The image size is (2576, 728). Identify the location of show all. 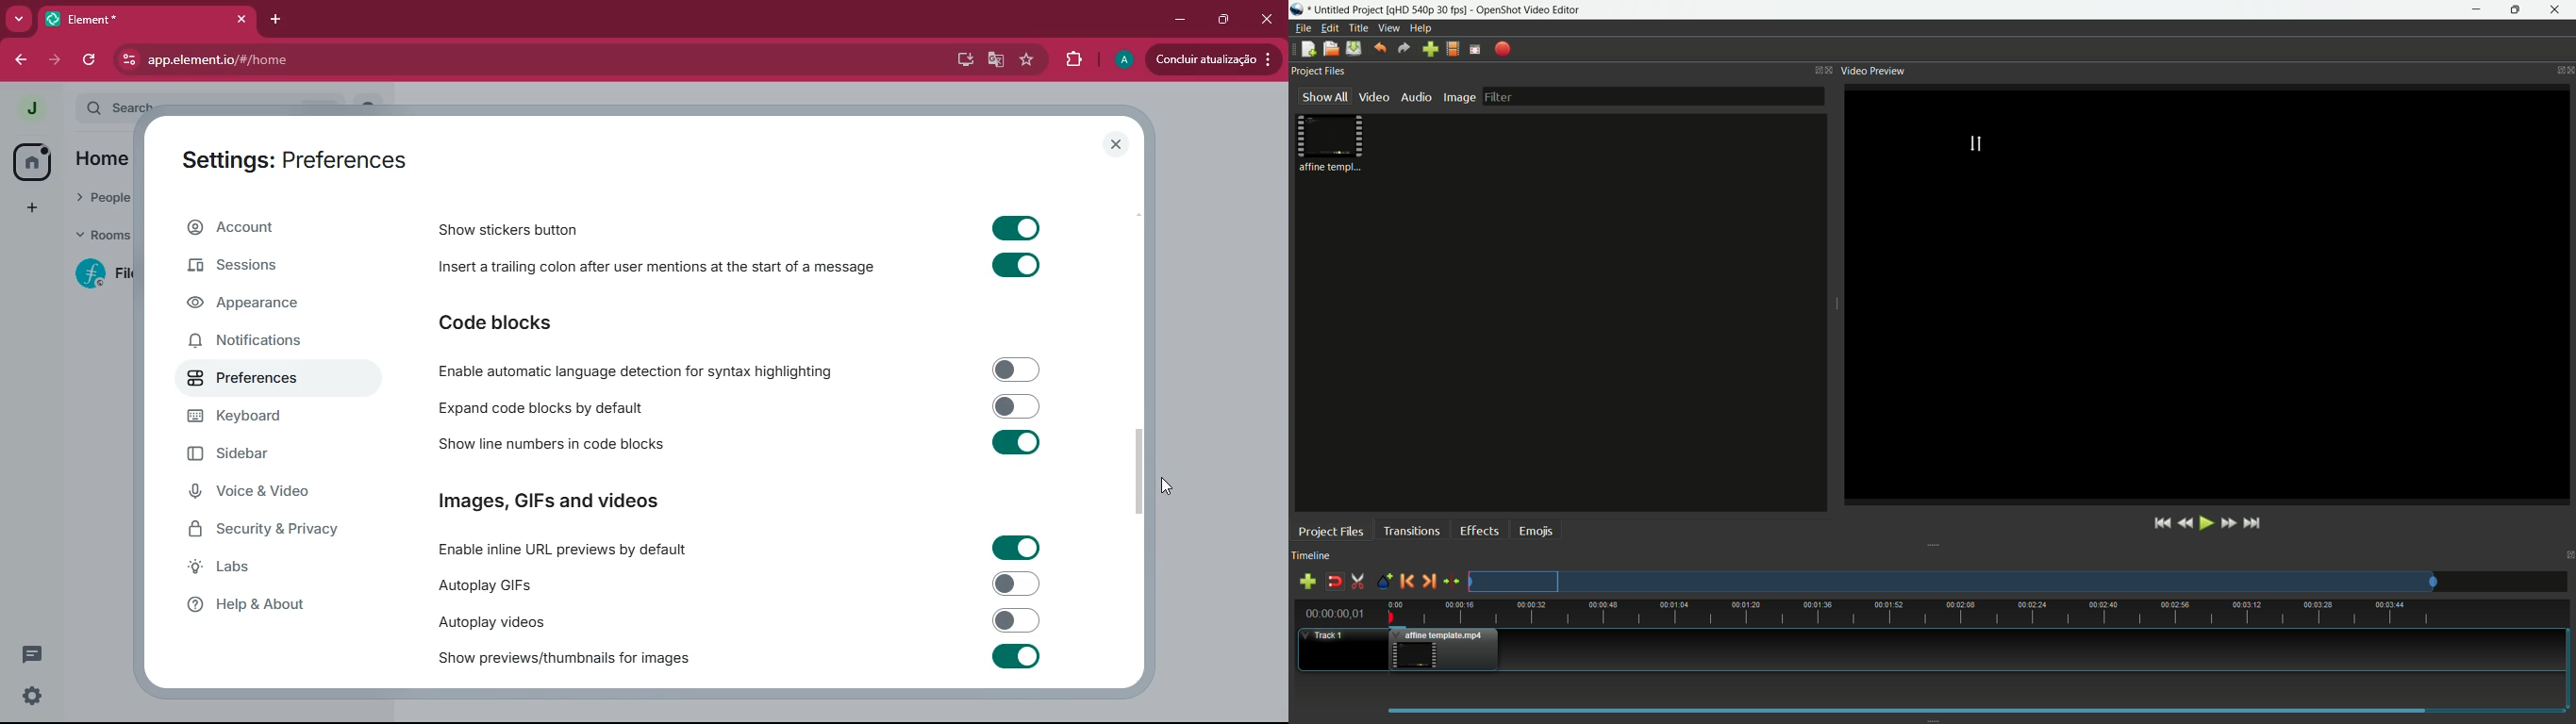
(1325, 96).